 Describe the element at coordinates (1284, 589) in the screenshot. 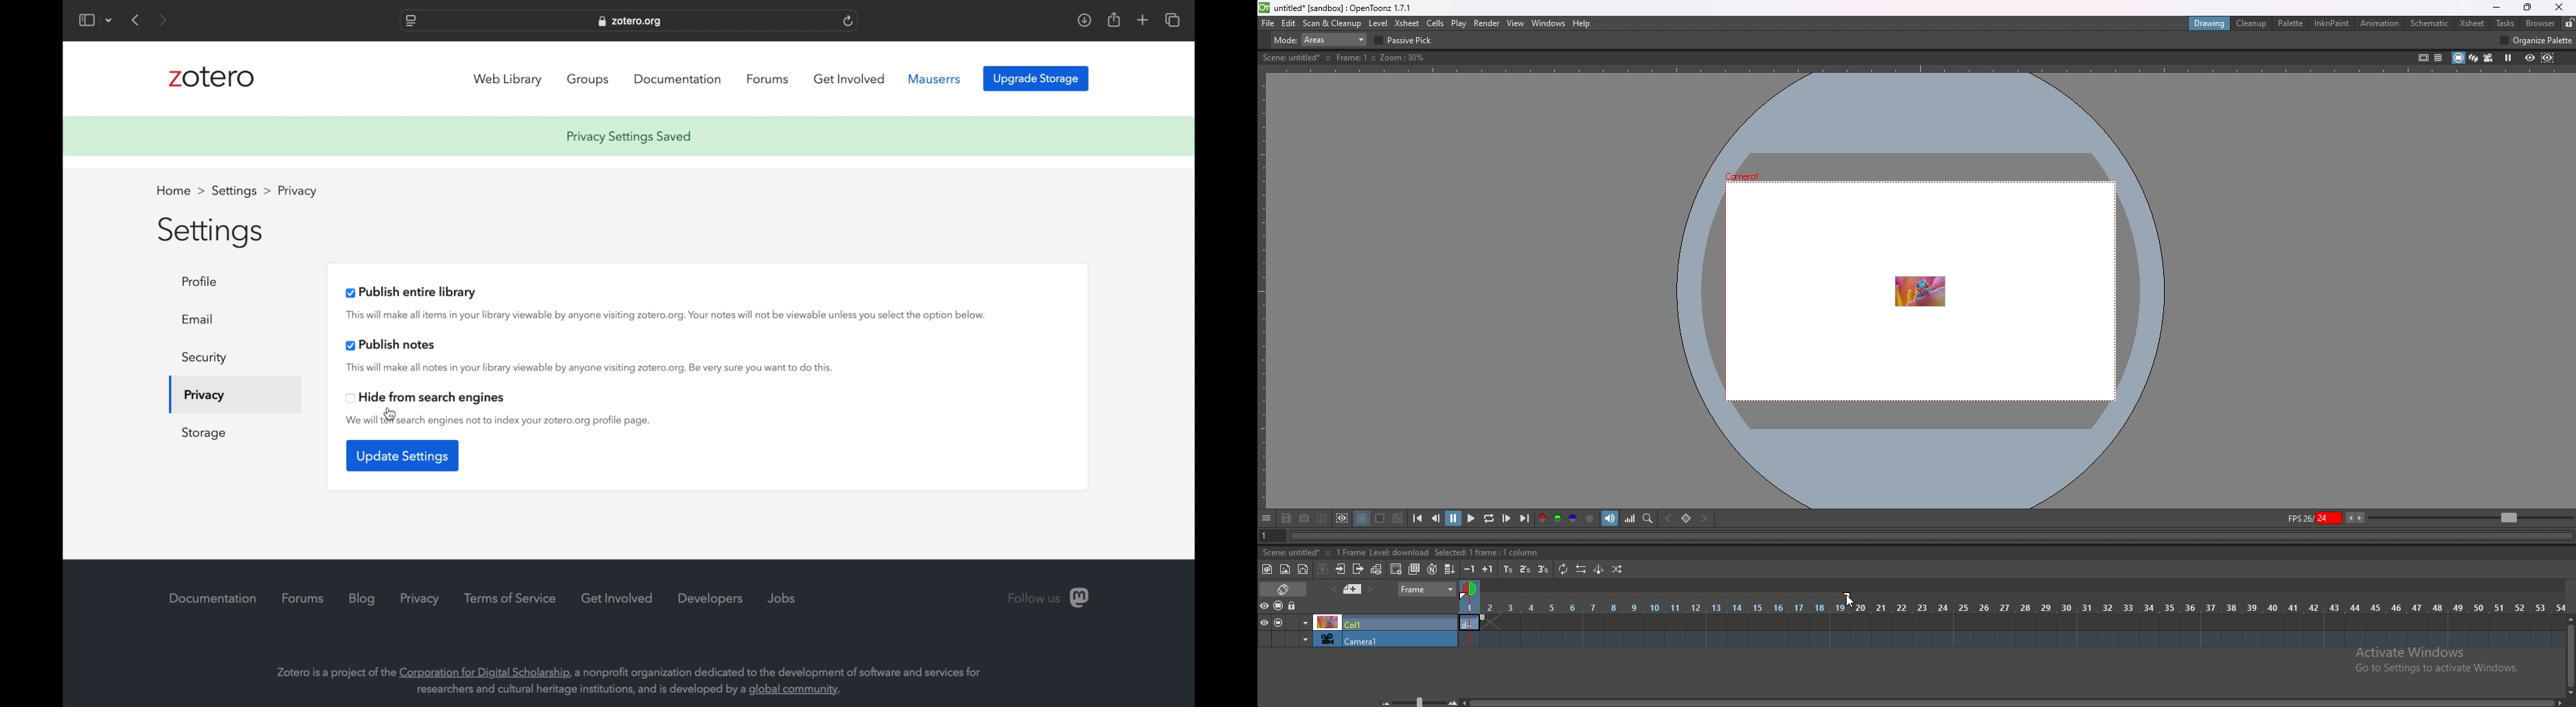

I see `toggle timeline` at that location.